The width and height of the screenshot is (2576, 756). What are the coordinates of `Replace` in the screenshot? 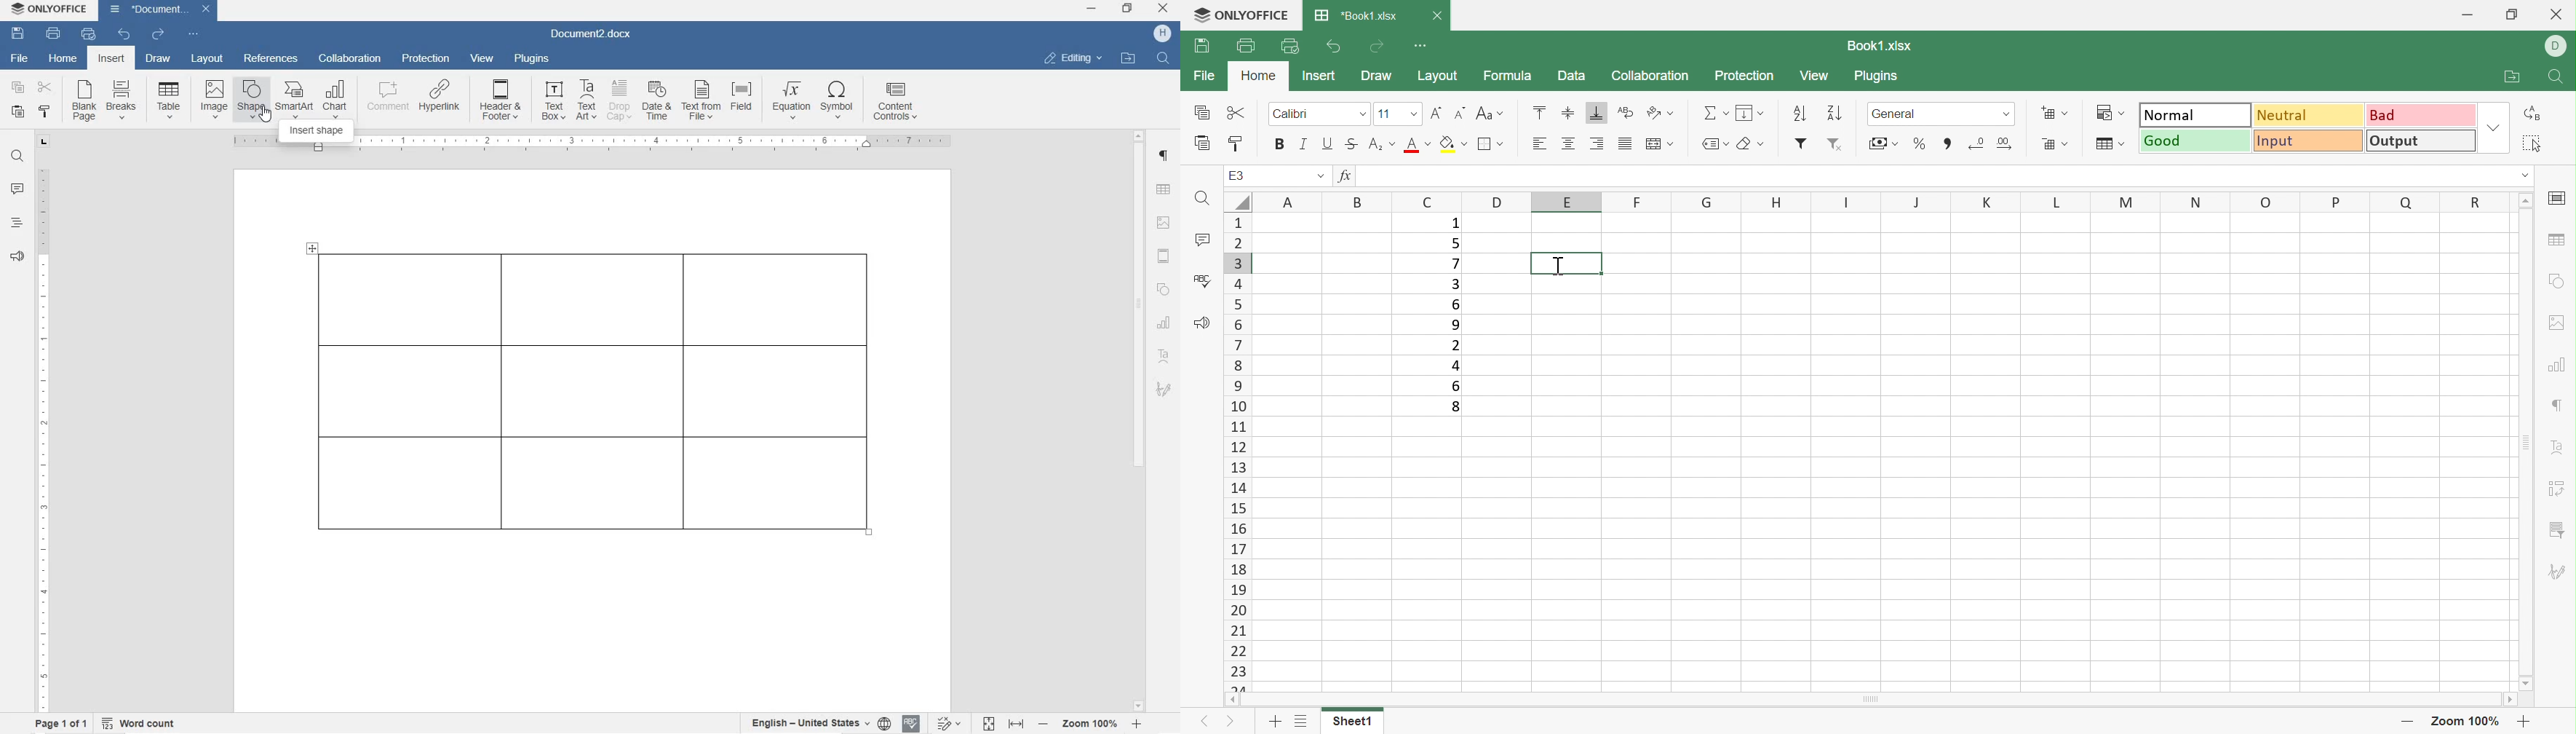 It's located at (2531, 113).